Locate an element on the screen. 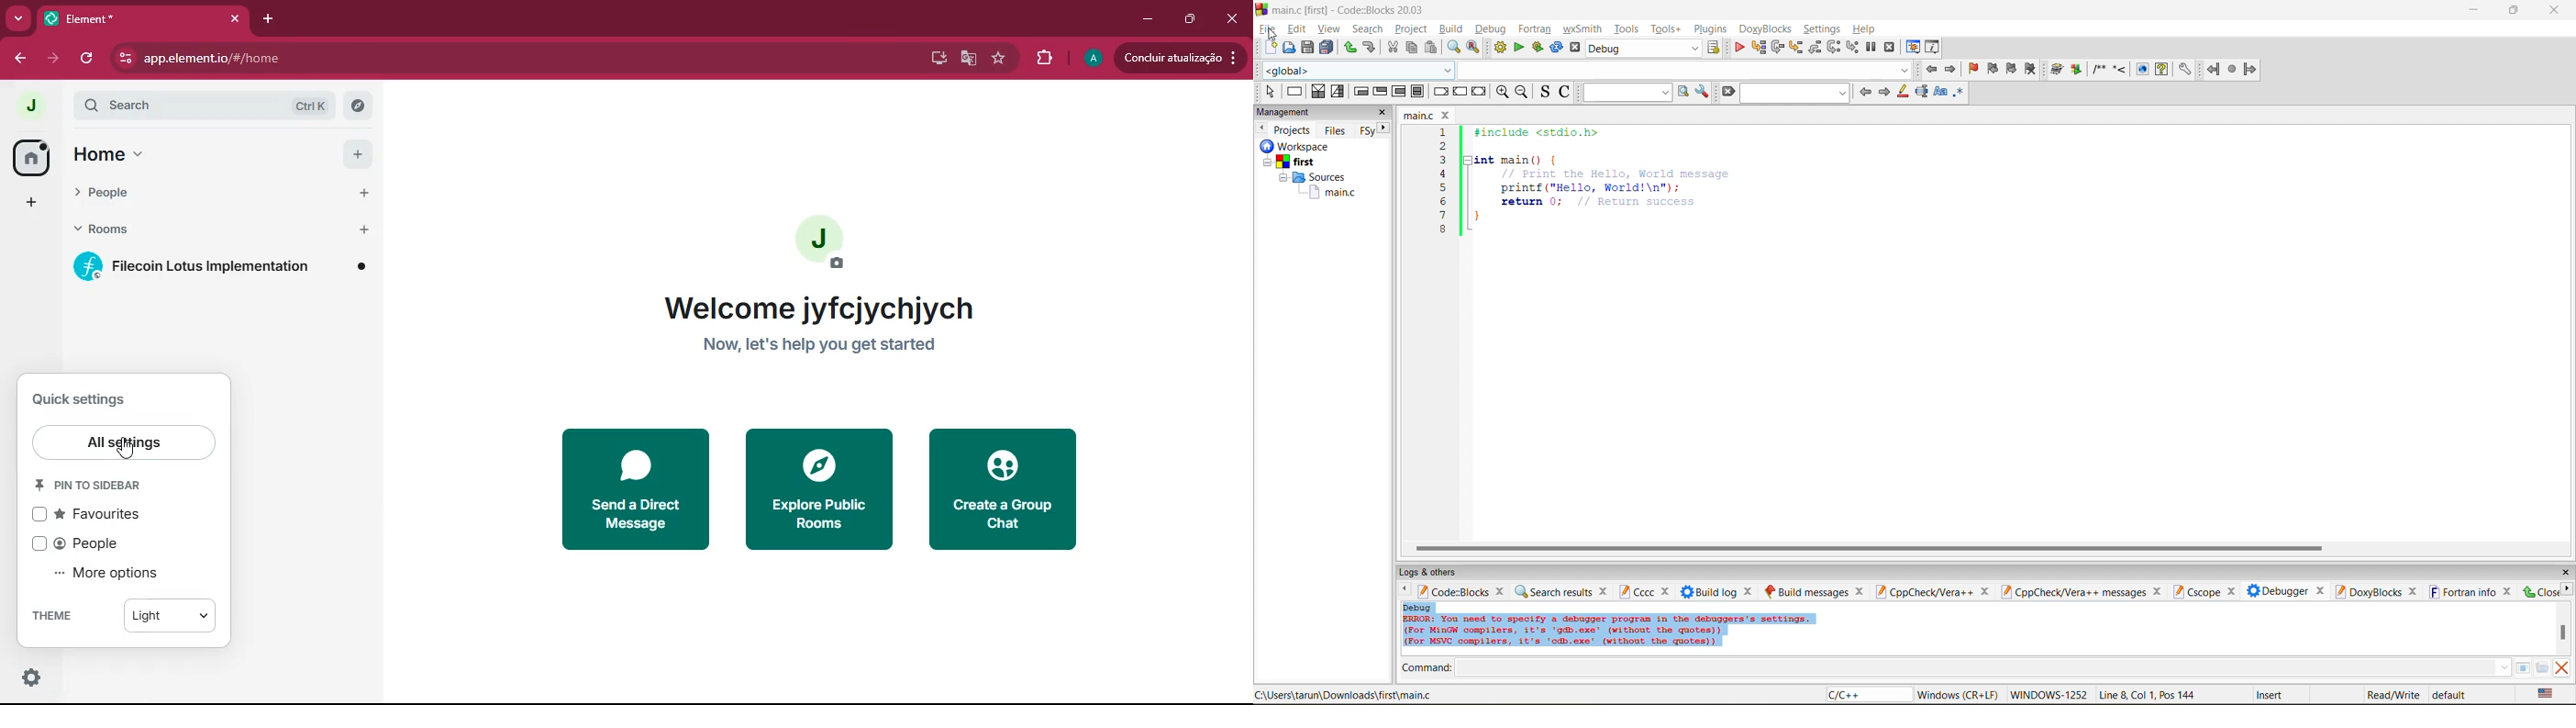  select is located at coordinates (1270, 91).